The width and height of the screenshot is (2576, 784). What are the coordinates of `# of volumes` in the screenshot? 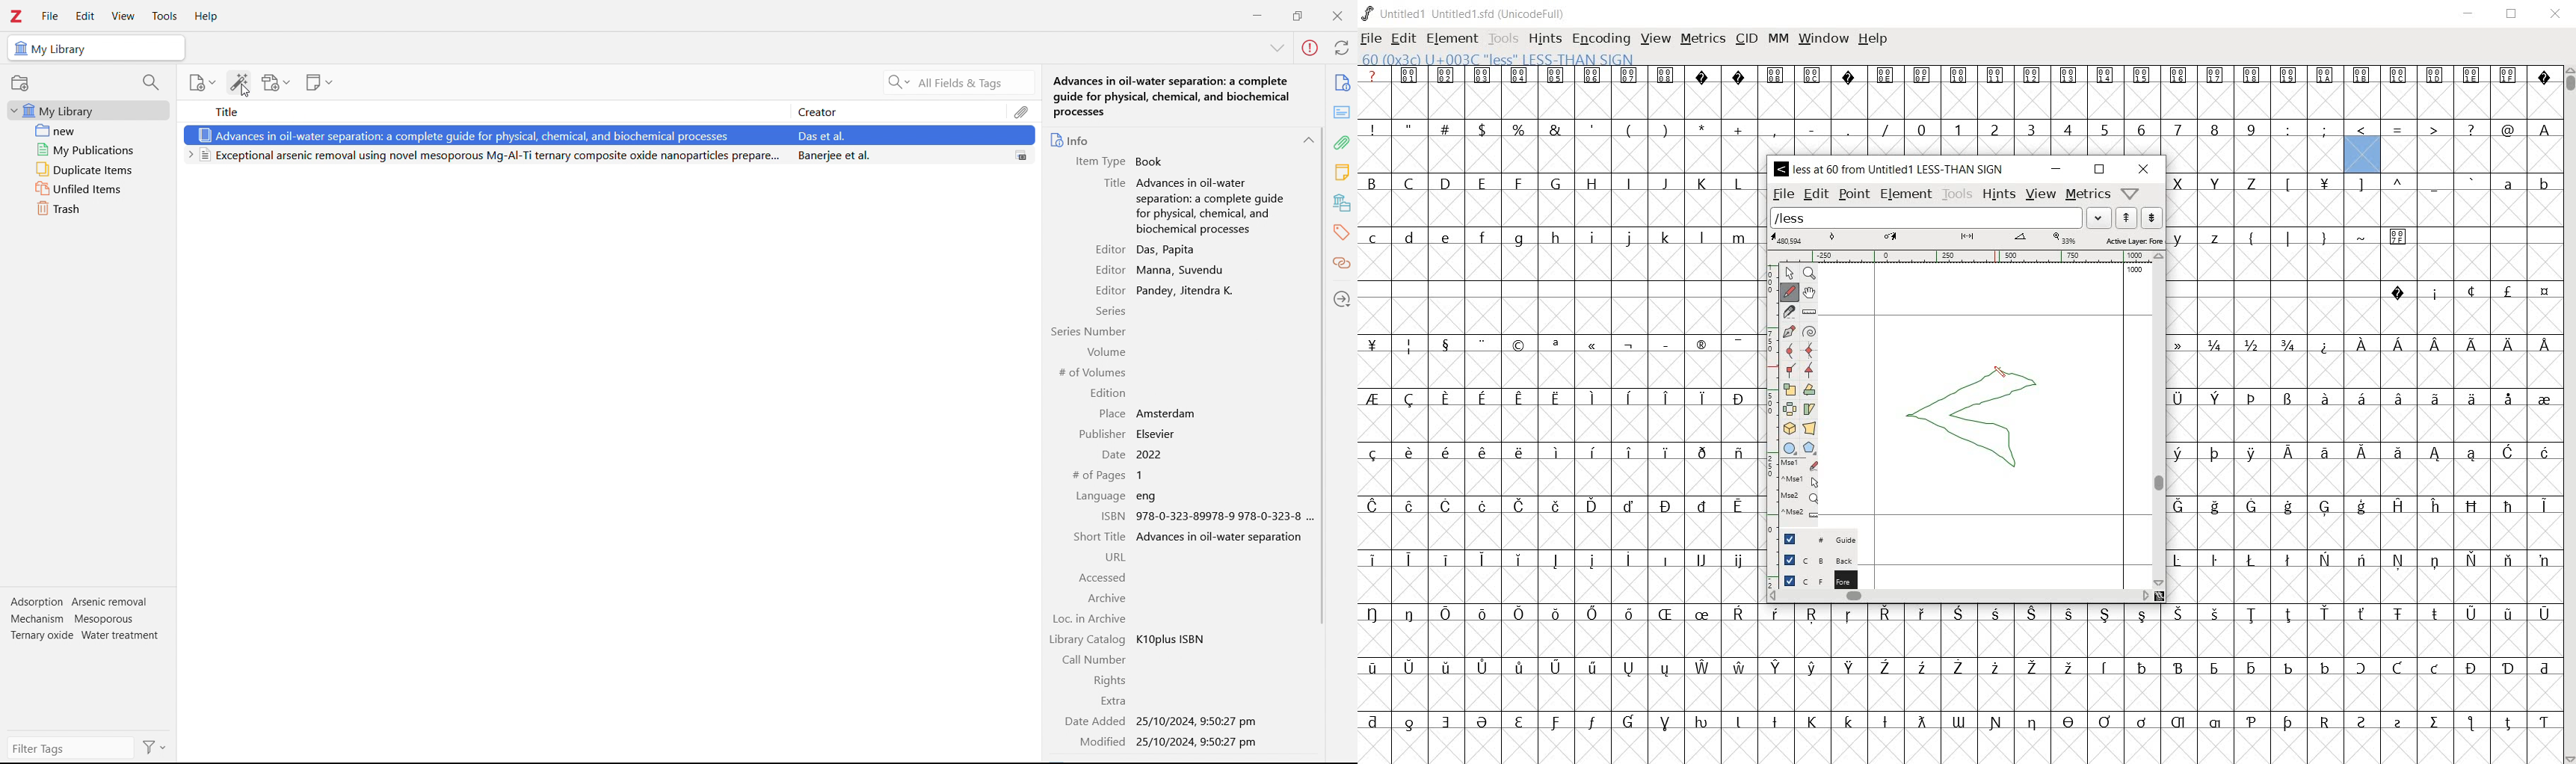 It's located at (1093, 374).